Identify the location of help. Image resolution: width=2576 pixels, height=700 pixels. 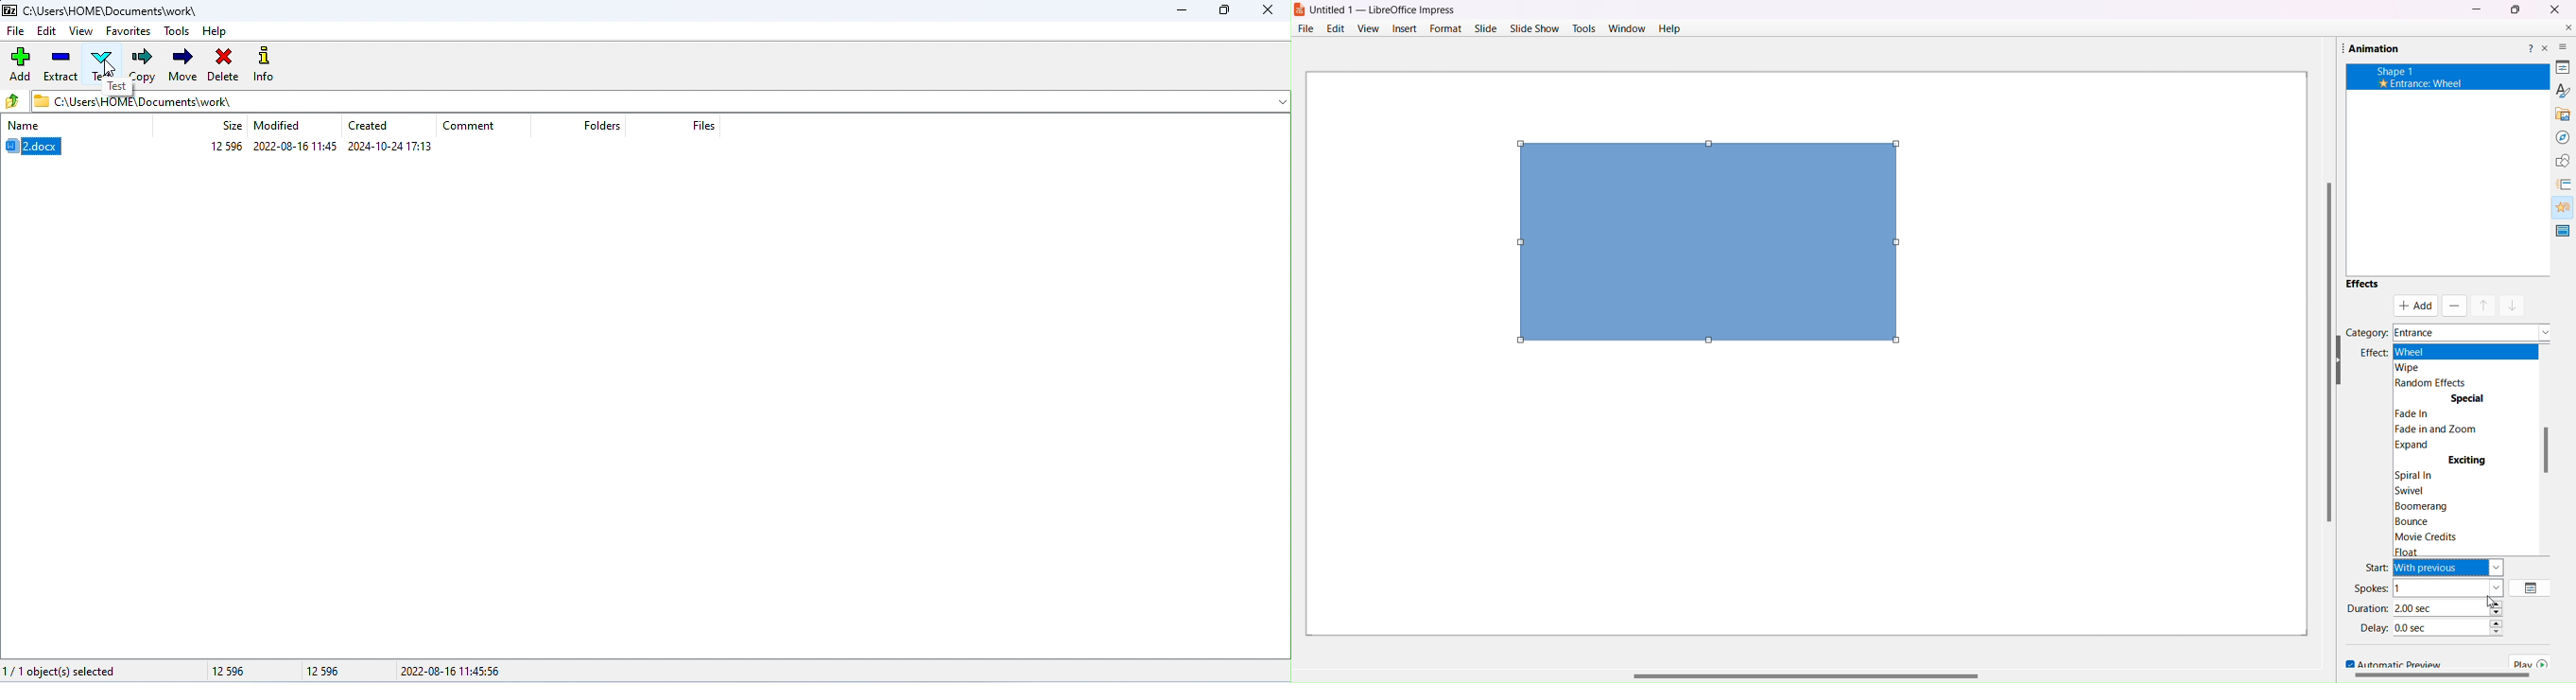
(216, 30).